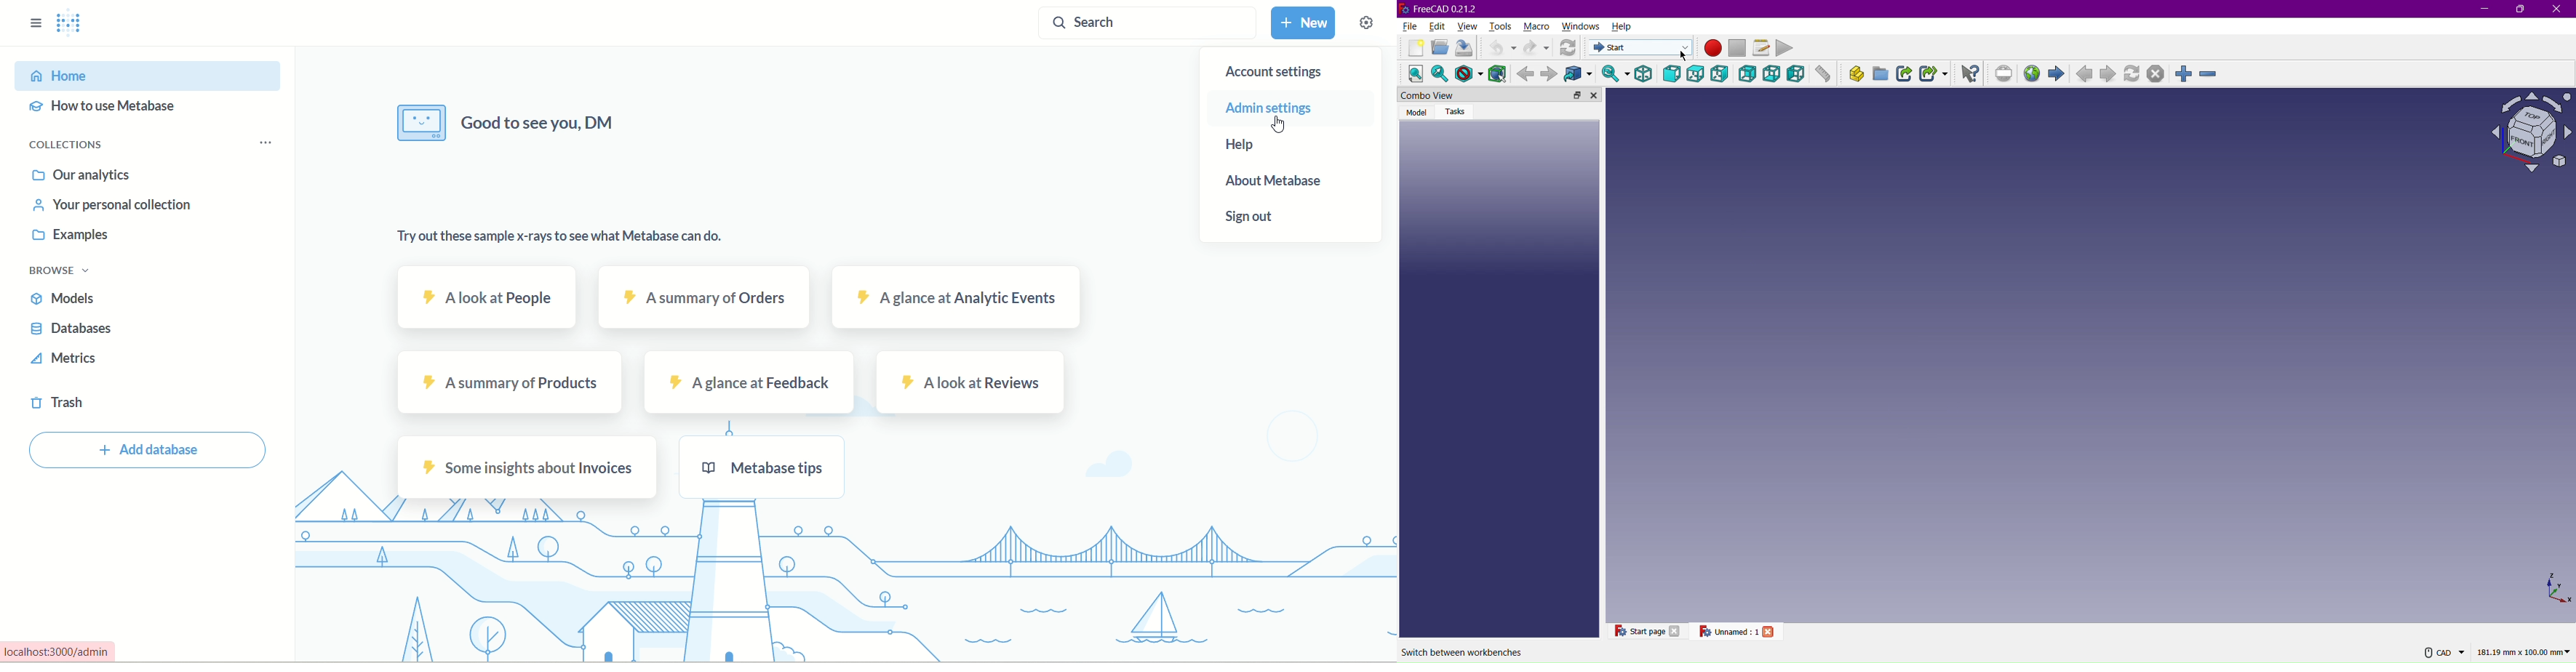 The width and height of the screenshot is (2576, 672). I want to click on Minimize, so click(2485, 9).